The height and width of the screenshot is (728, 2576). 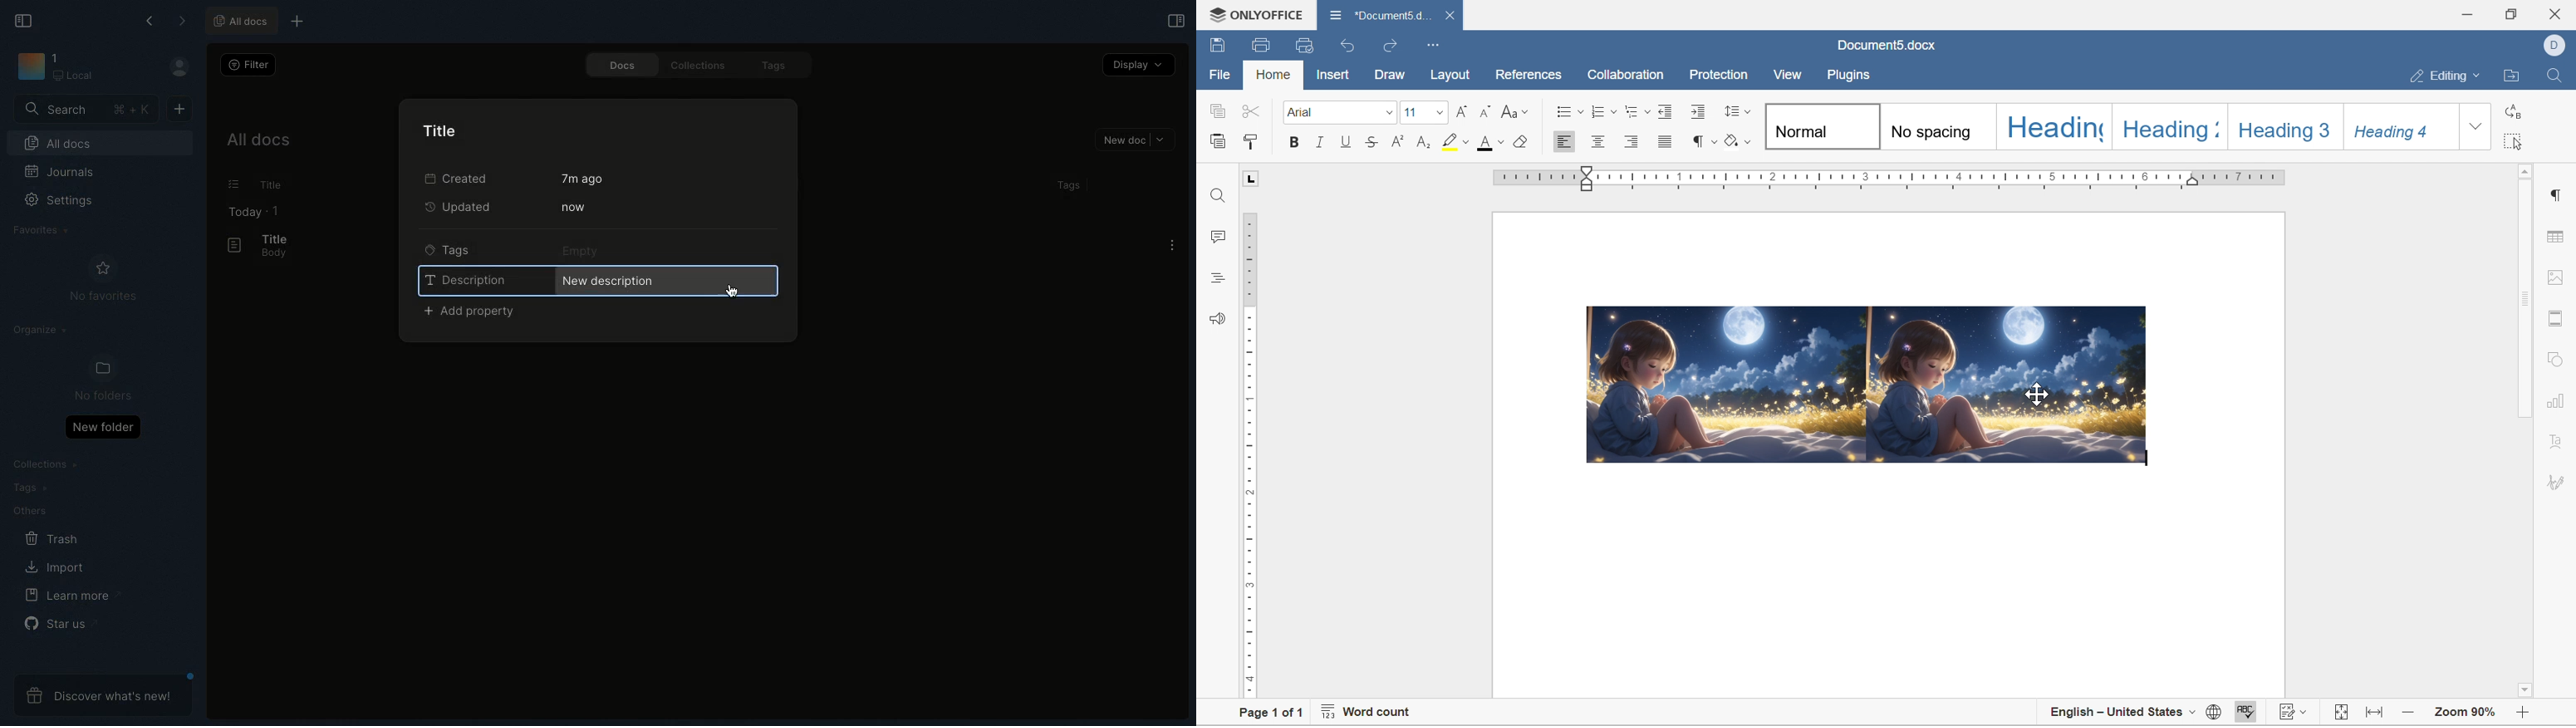 What do you see at coordinates (1294, 142) in the screenshot?
I see `bold` at bounding box center [1294, 142].